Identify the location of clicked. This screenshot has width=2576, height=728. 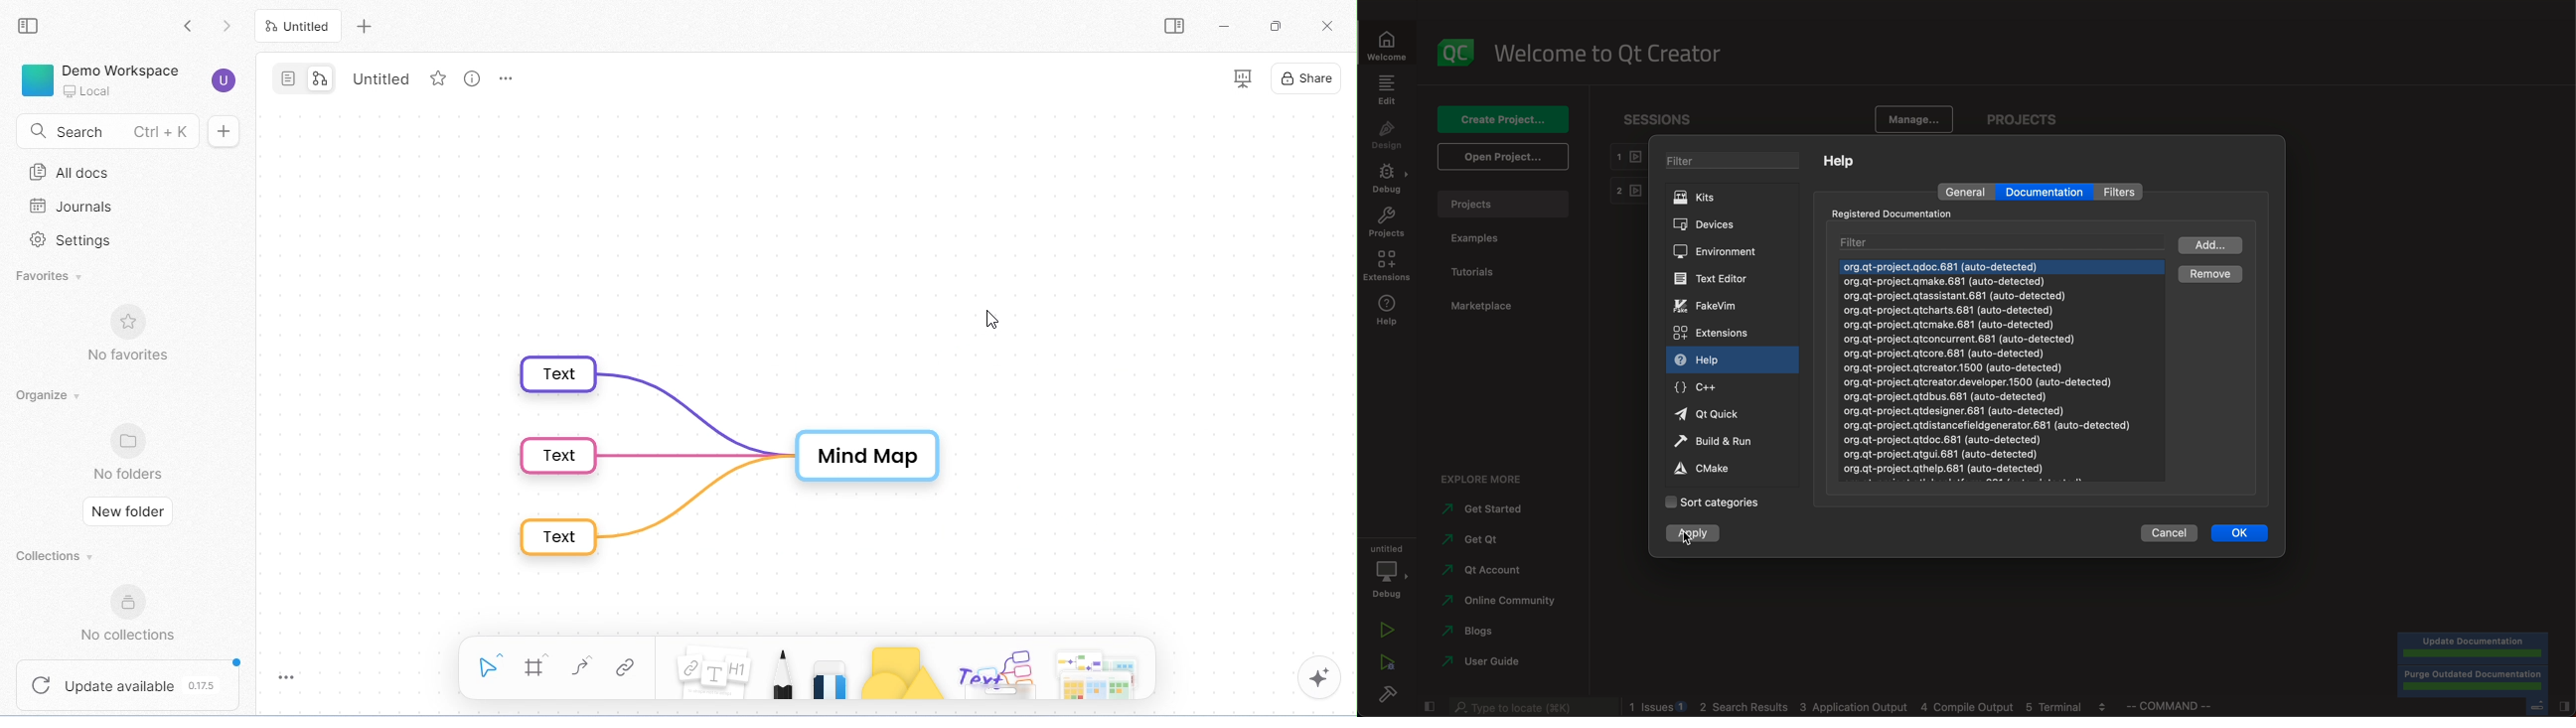
(1693, 535).